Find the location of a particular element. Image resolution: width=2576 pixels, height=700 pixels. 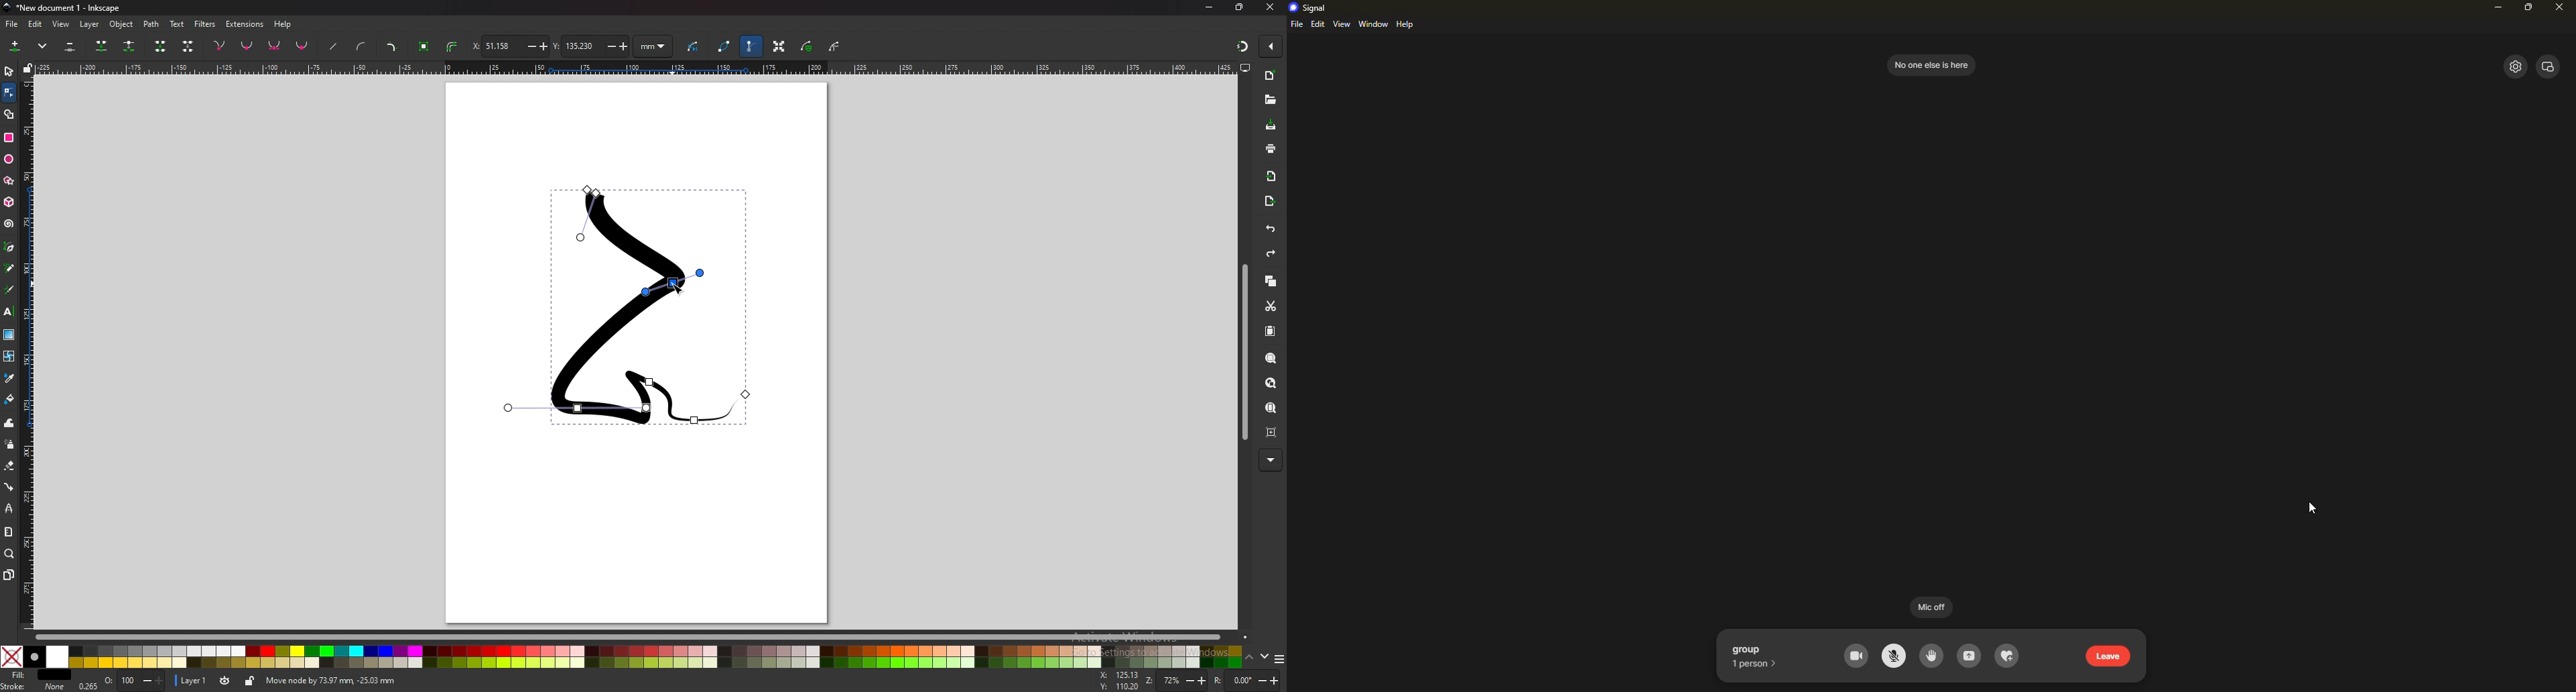

zoom is located at coordinates (1184, 682).